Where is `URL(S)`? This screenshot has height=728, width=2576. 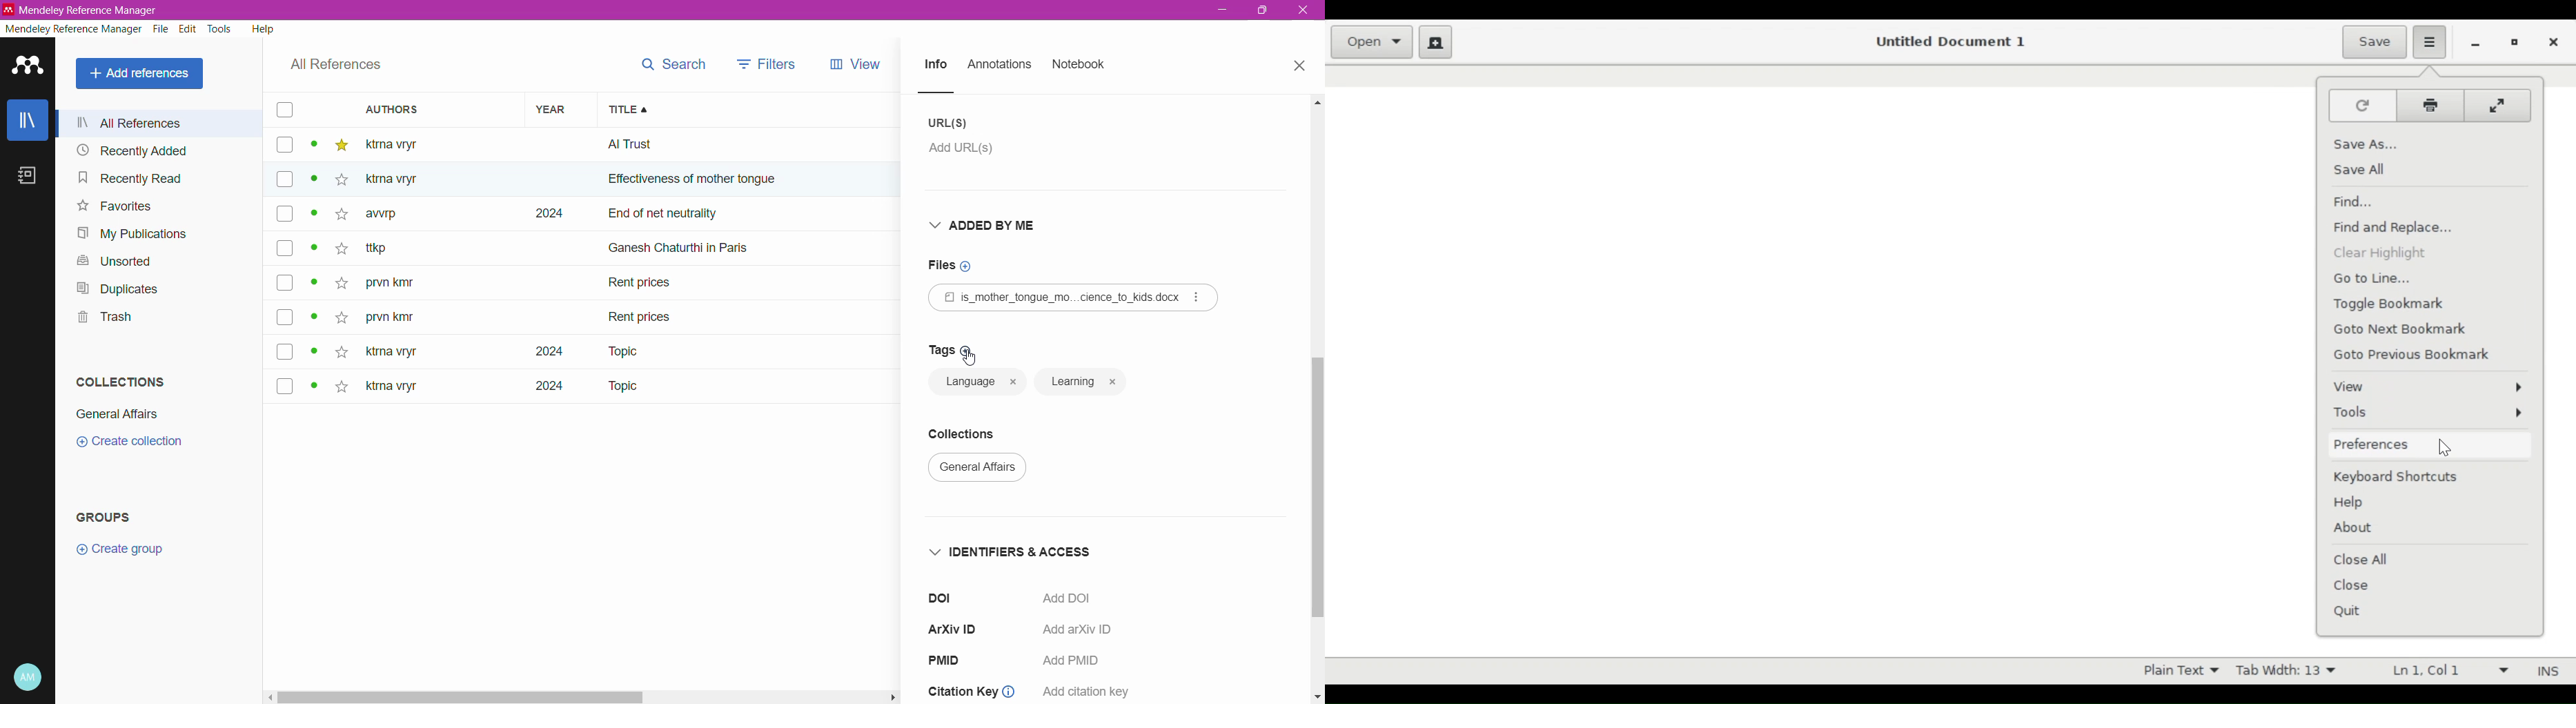 URL(S) is located at coordinates (950, 123).